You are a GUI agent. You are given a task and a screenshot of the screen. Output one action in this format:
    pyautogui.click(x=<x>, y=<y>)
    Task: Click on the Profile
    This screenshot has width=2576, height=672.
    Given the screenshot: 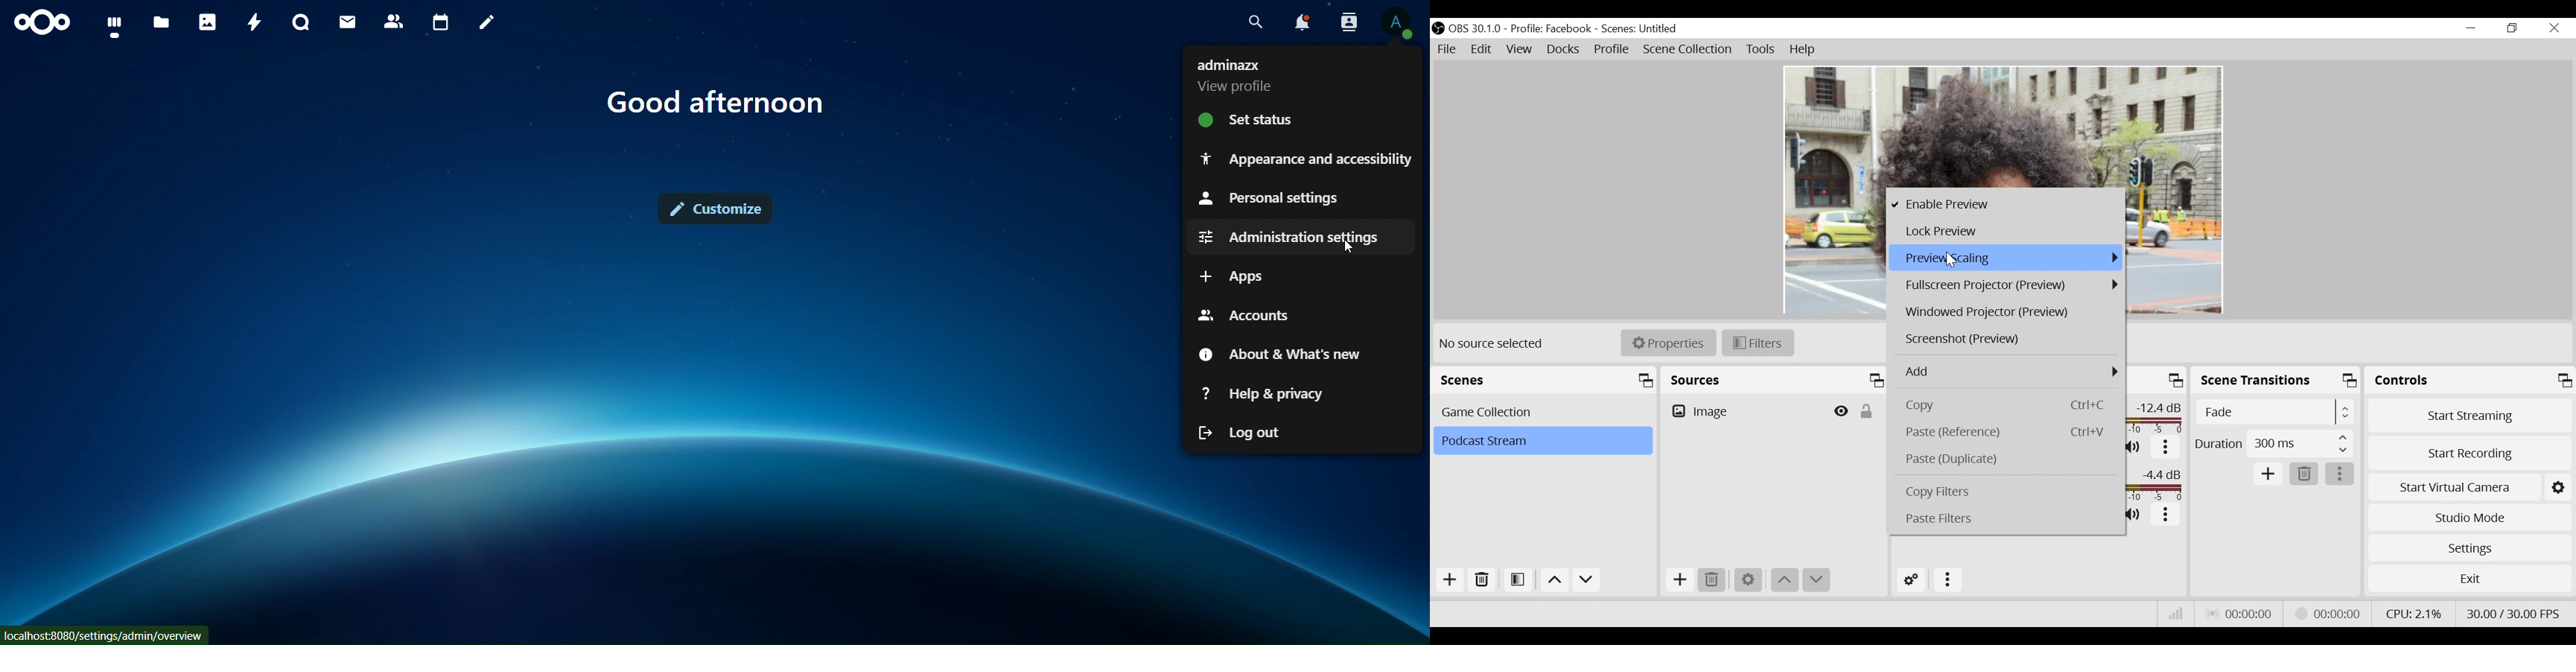 What is the action you would take?
    pyautogui.click(x=1613, y=50)
    